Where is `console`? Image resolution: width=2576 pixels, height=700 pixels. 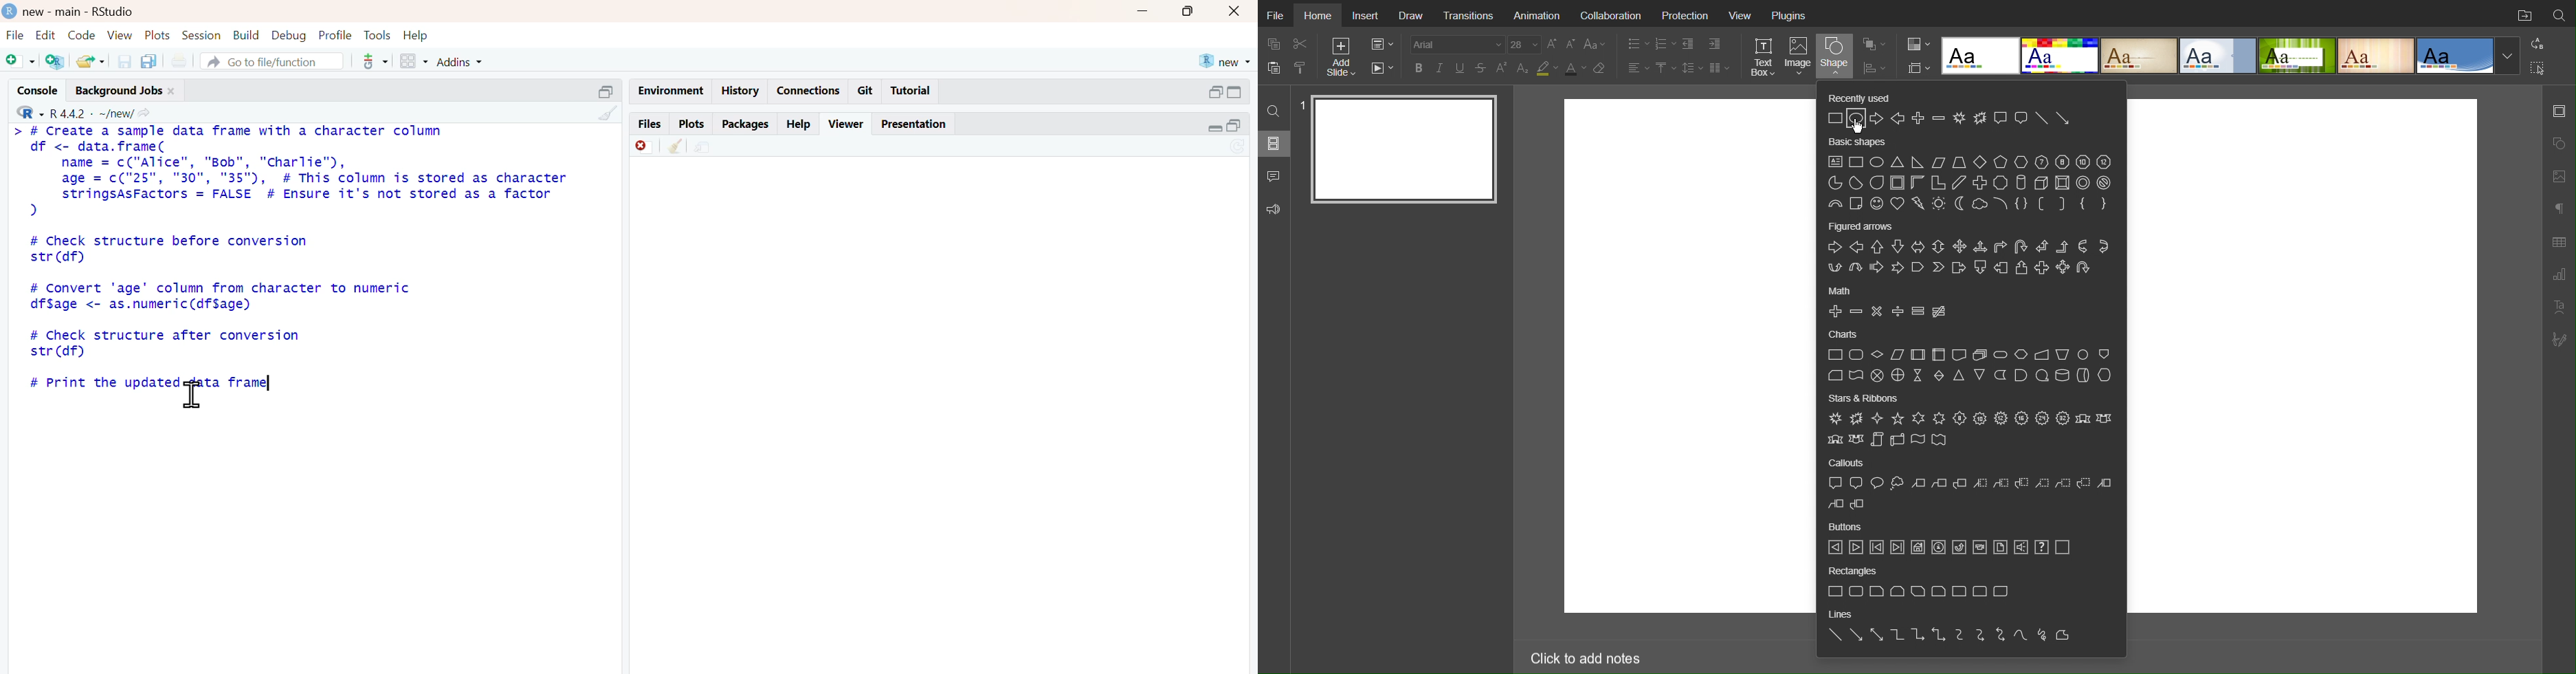 console is located at coordinates (38, 91).